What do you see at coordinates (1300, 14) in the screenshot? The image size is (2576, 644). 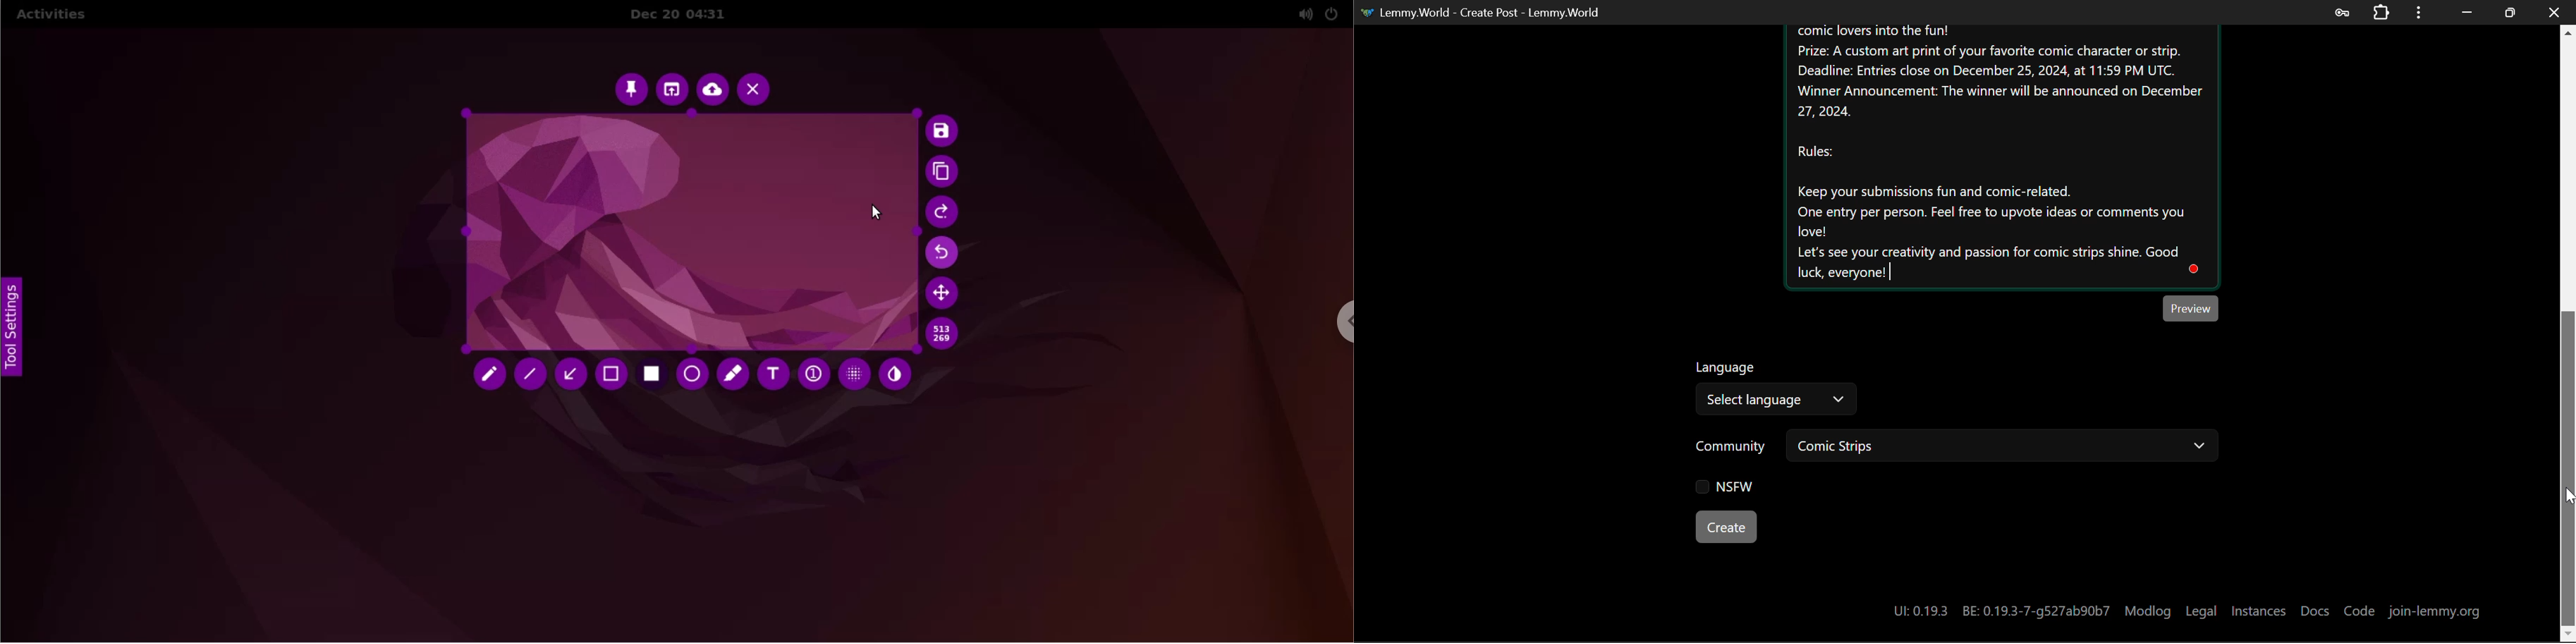 I see `sound setting options` at bounding box center [1300, 14].